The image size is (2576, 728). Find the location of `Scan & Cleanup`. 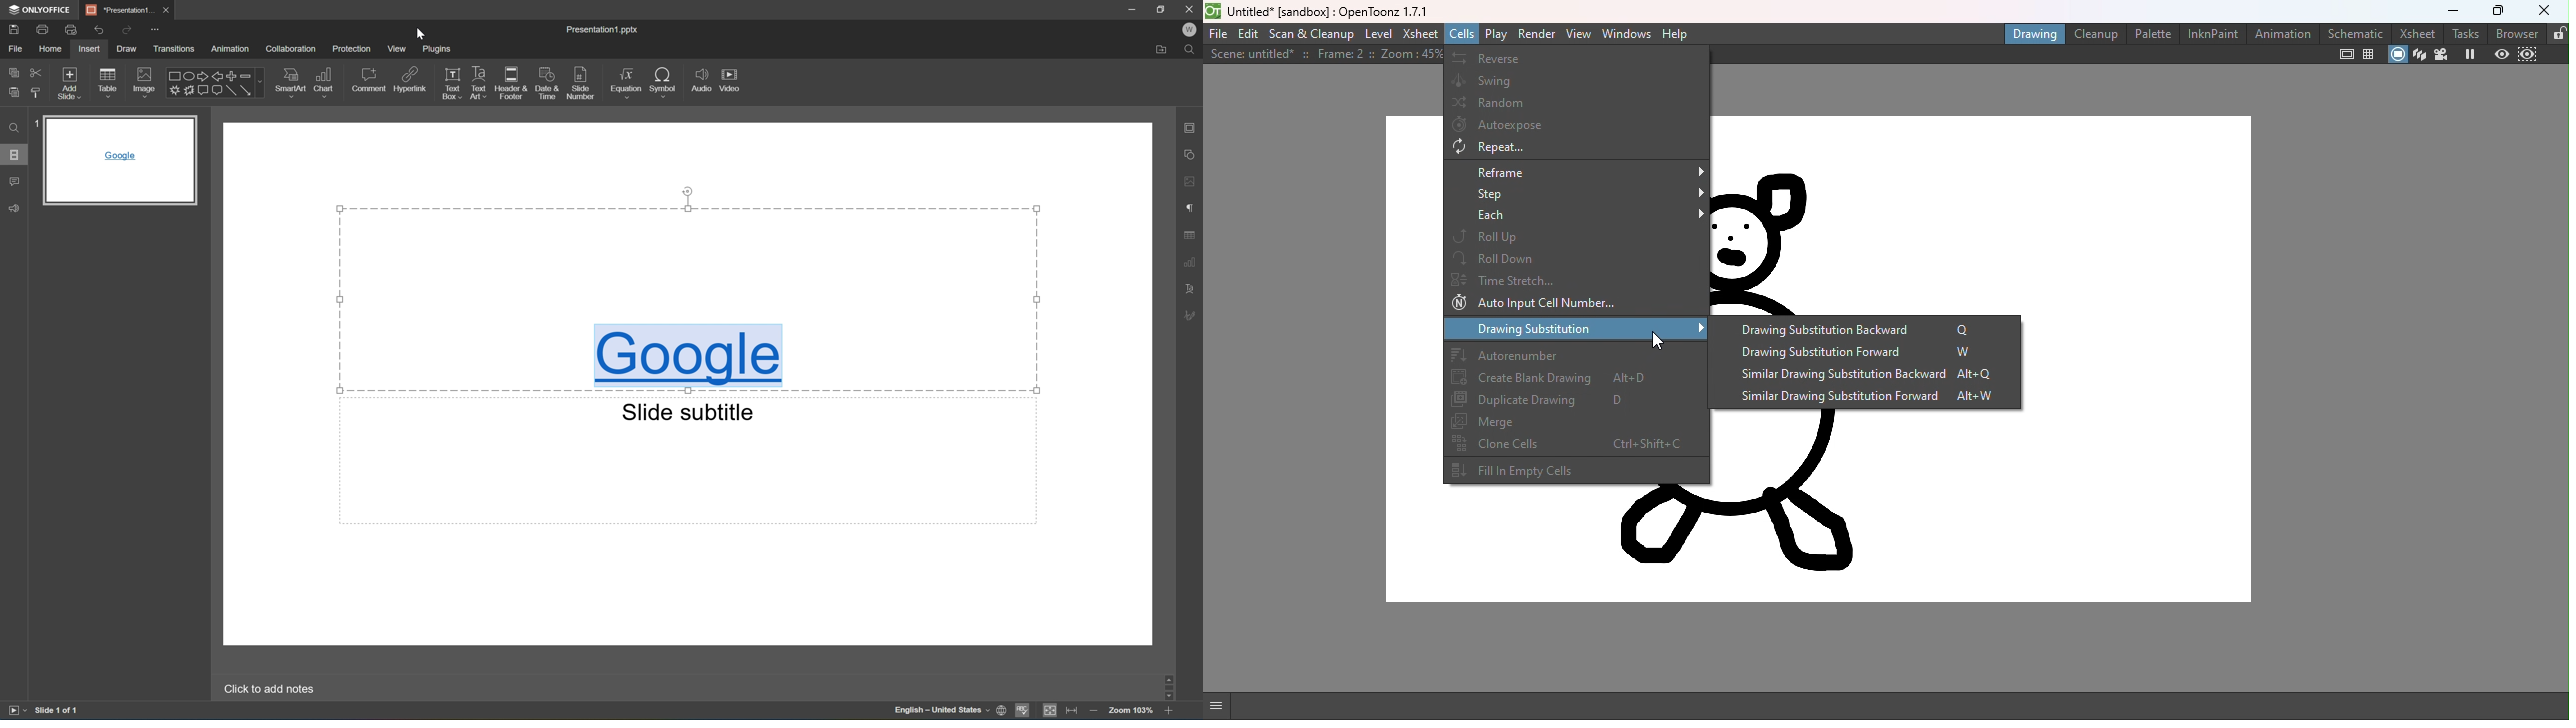

Scan & Cleanup is located at coordinates (1313, 35).